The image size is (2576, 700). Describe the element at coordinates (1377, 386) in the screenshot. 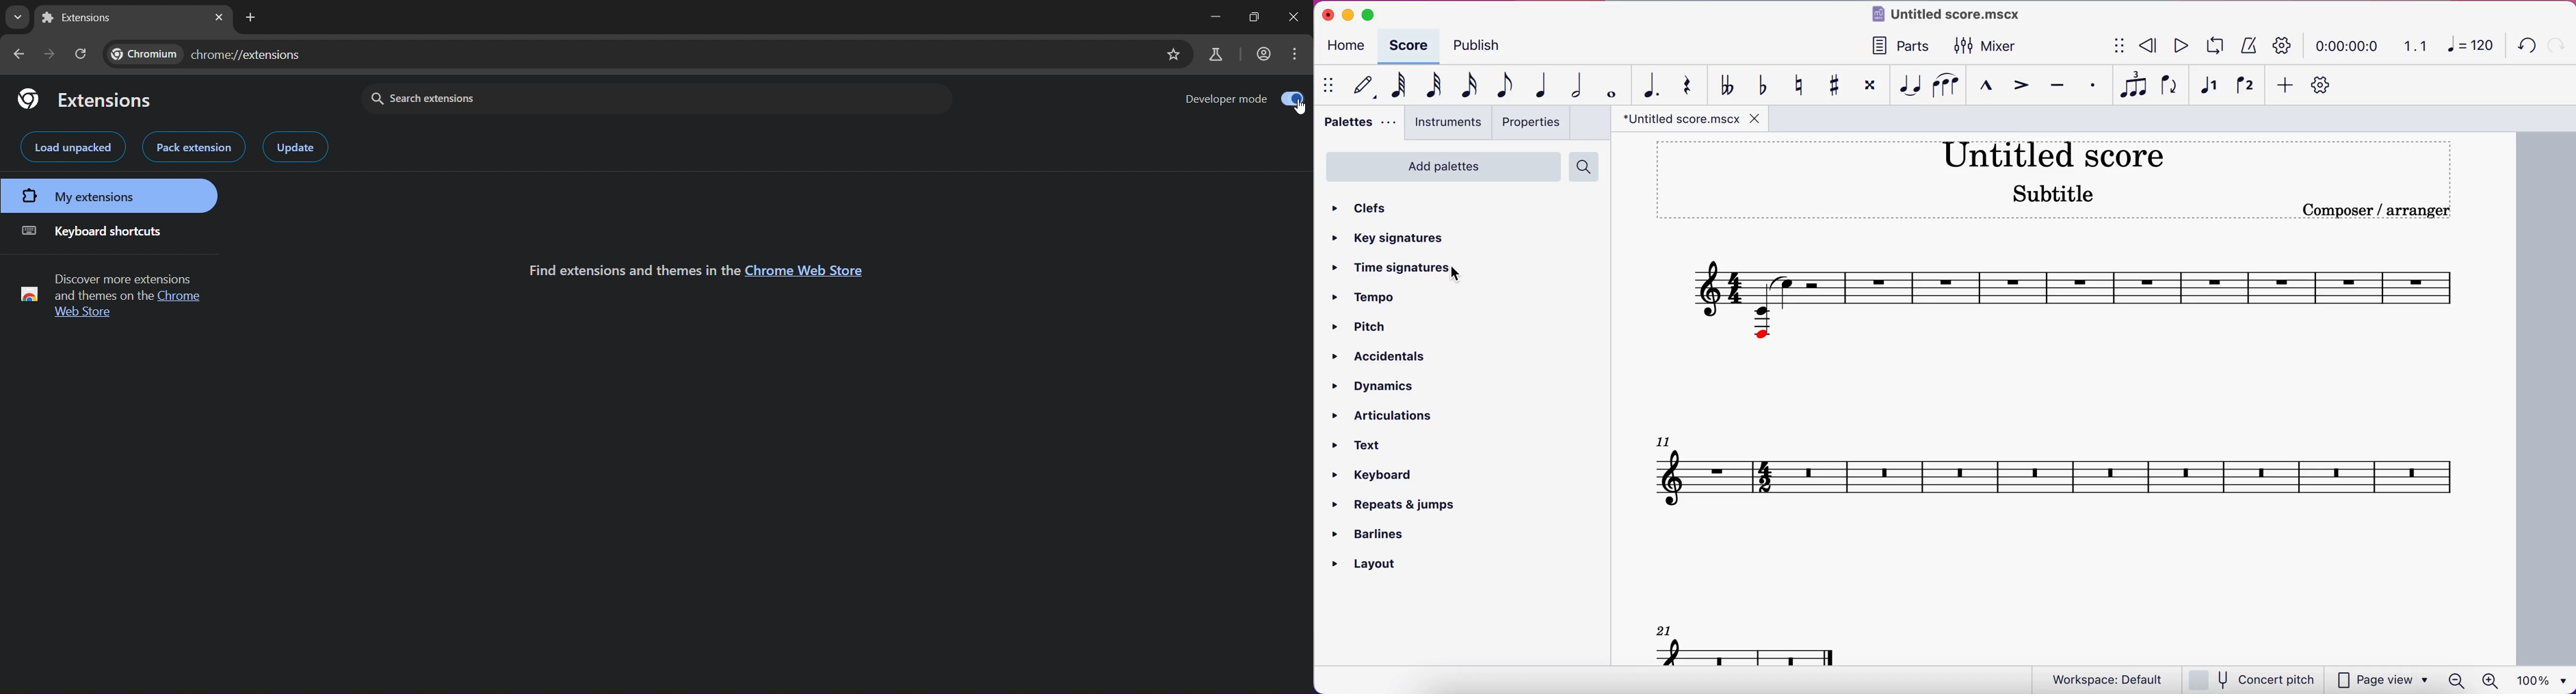

I see `dynamics` at that location.